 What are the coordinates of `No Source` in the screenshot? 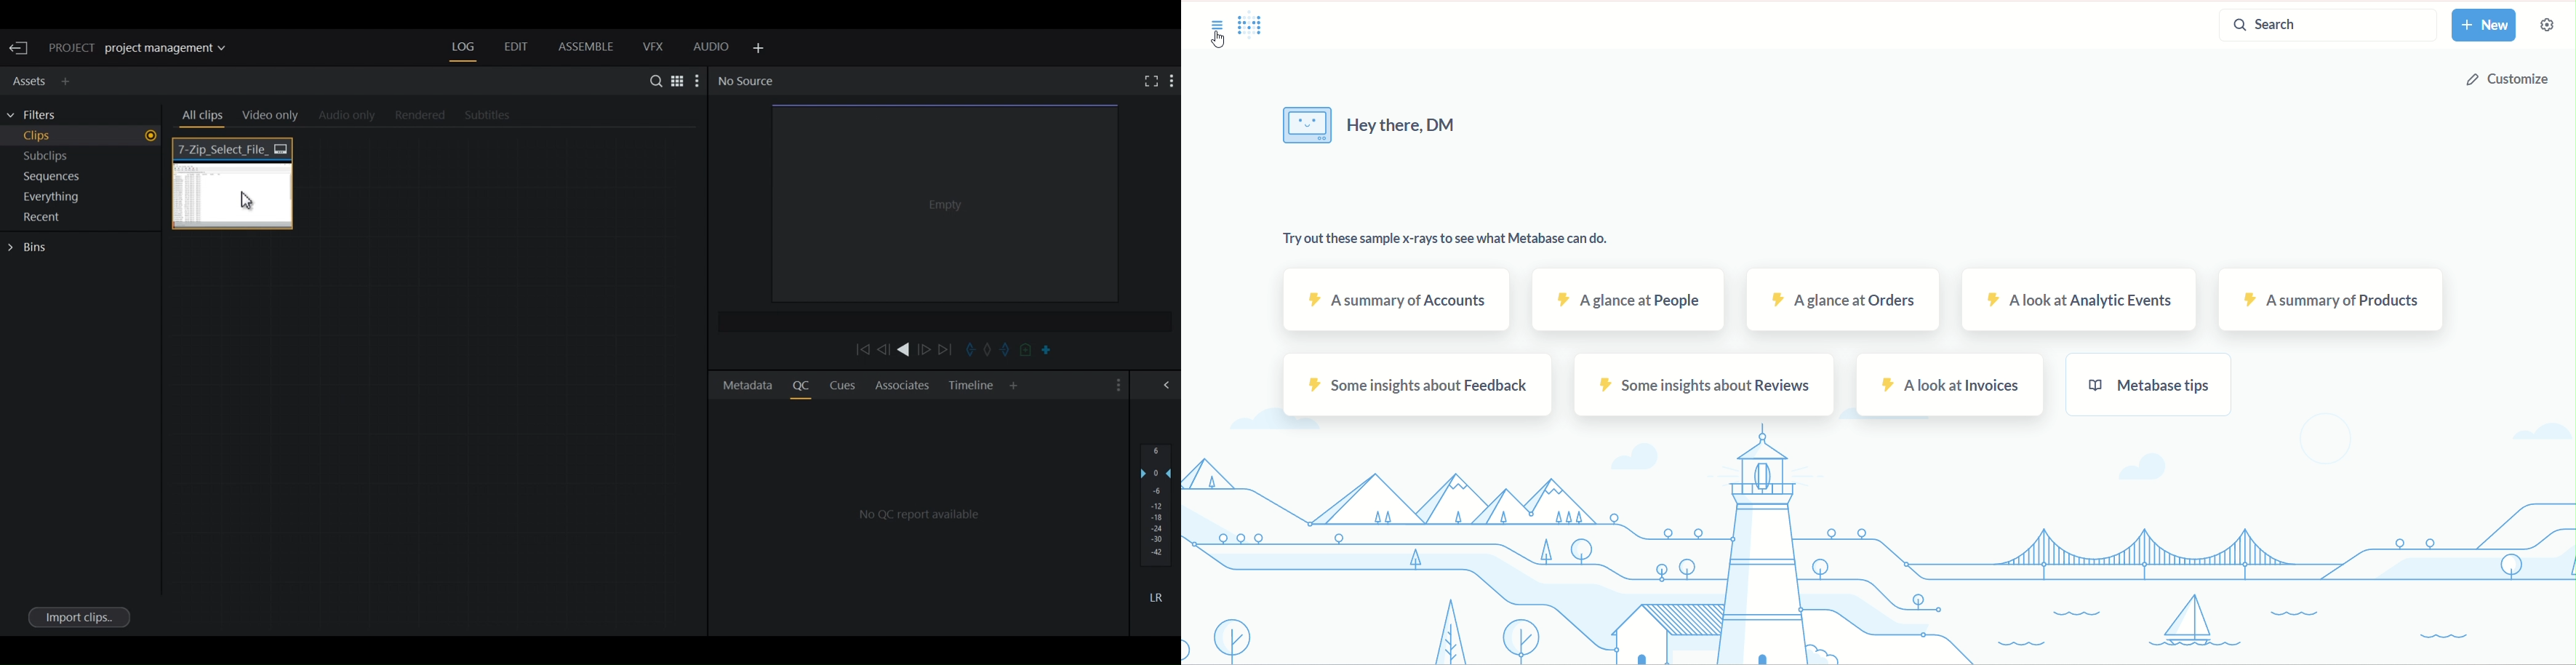 It's located at (745, 81).